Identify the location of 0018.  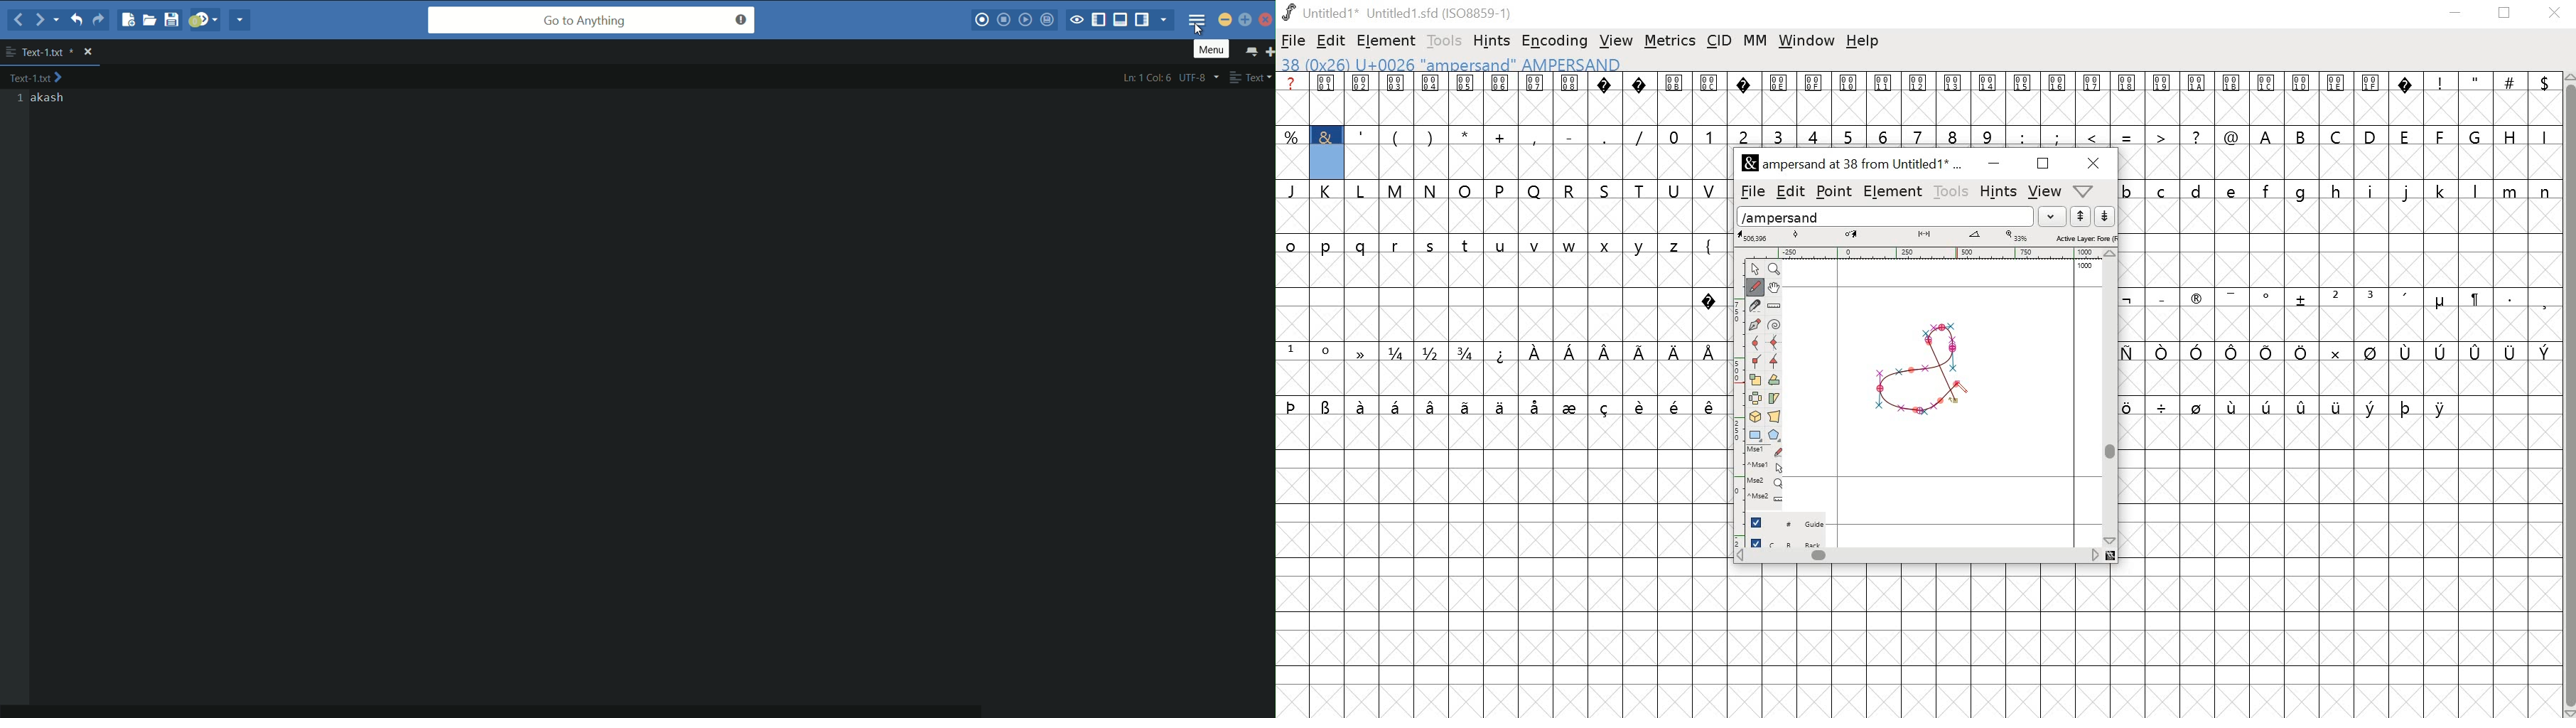
(2128, 99).